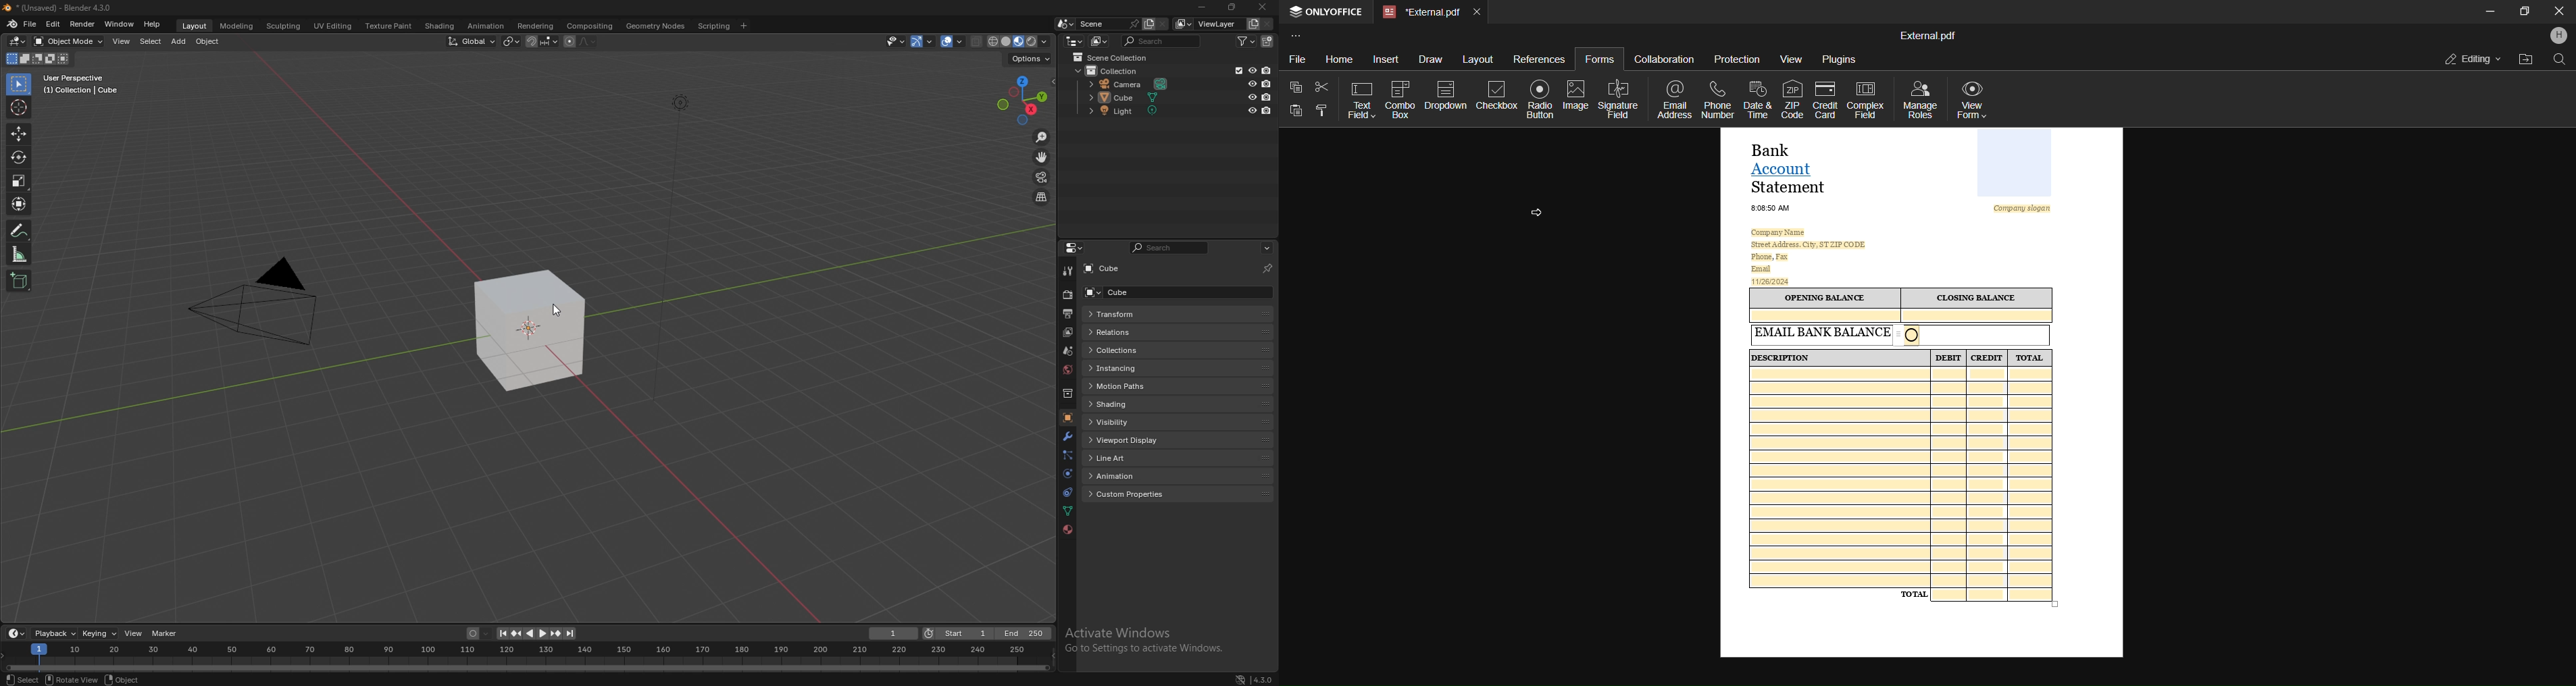 This screenshot has width=2576, height=700. What do you see at coordinates (1717, 99) in the screenshot?
I see `phone number` at bounding box center [1717, 99].